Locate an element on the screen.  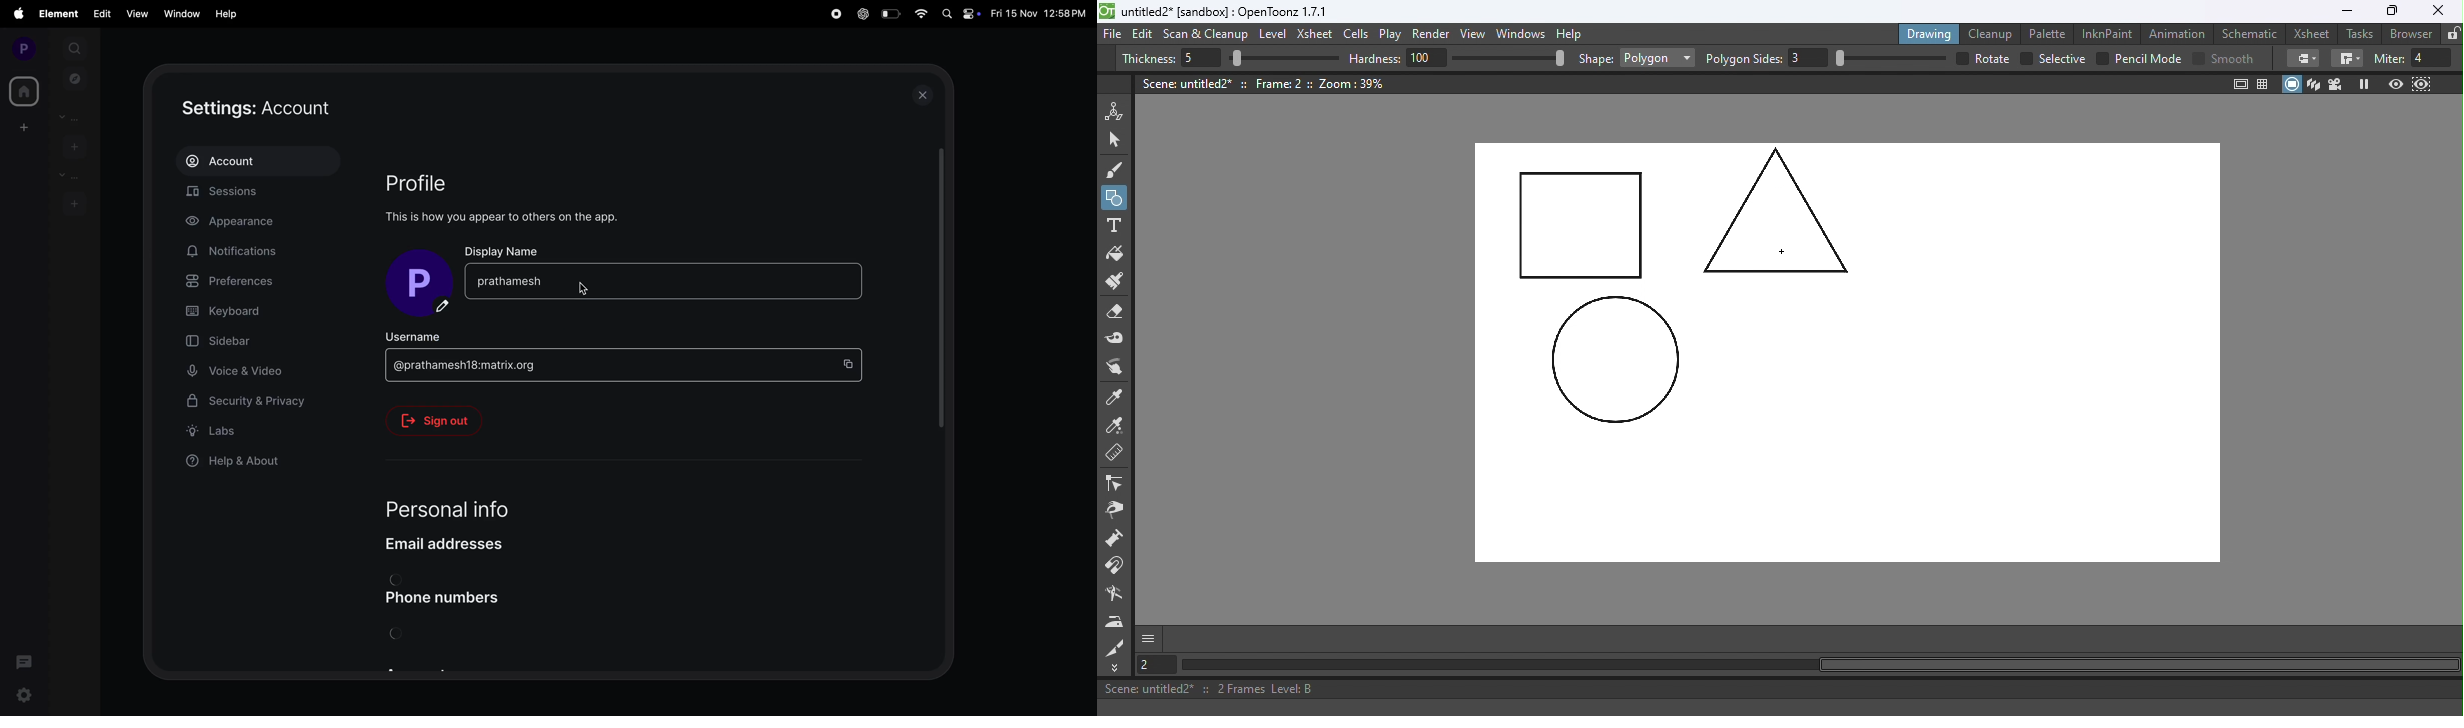
sessions is located at coordinates (263, 194).